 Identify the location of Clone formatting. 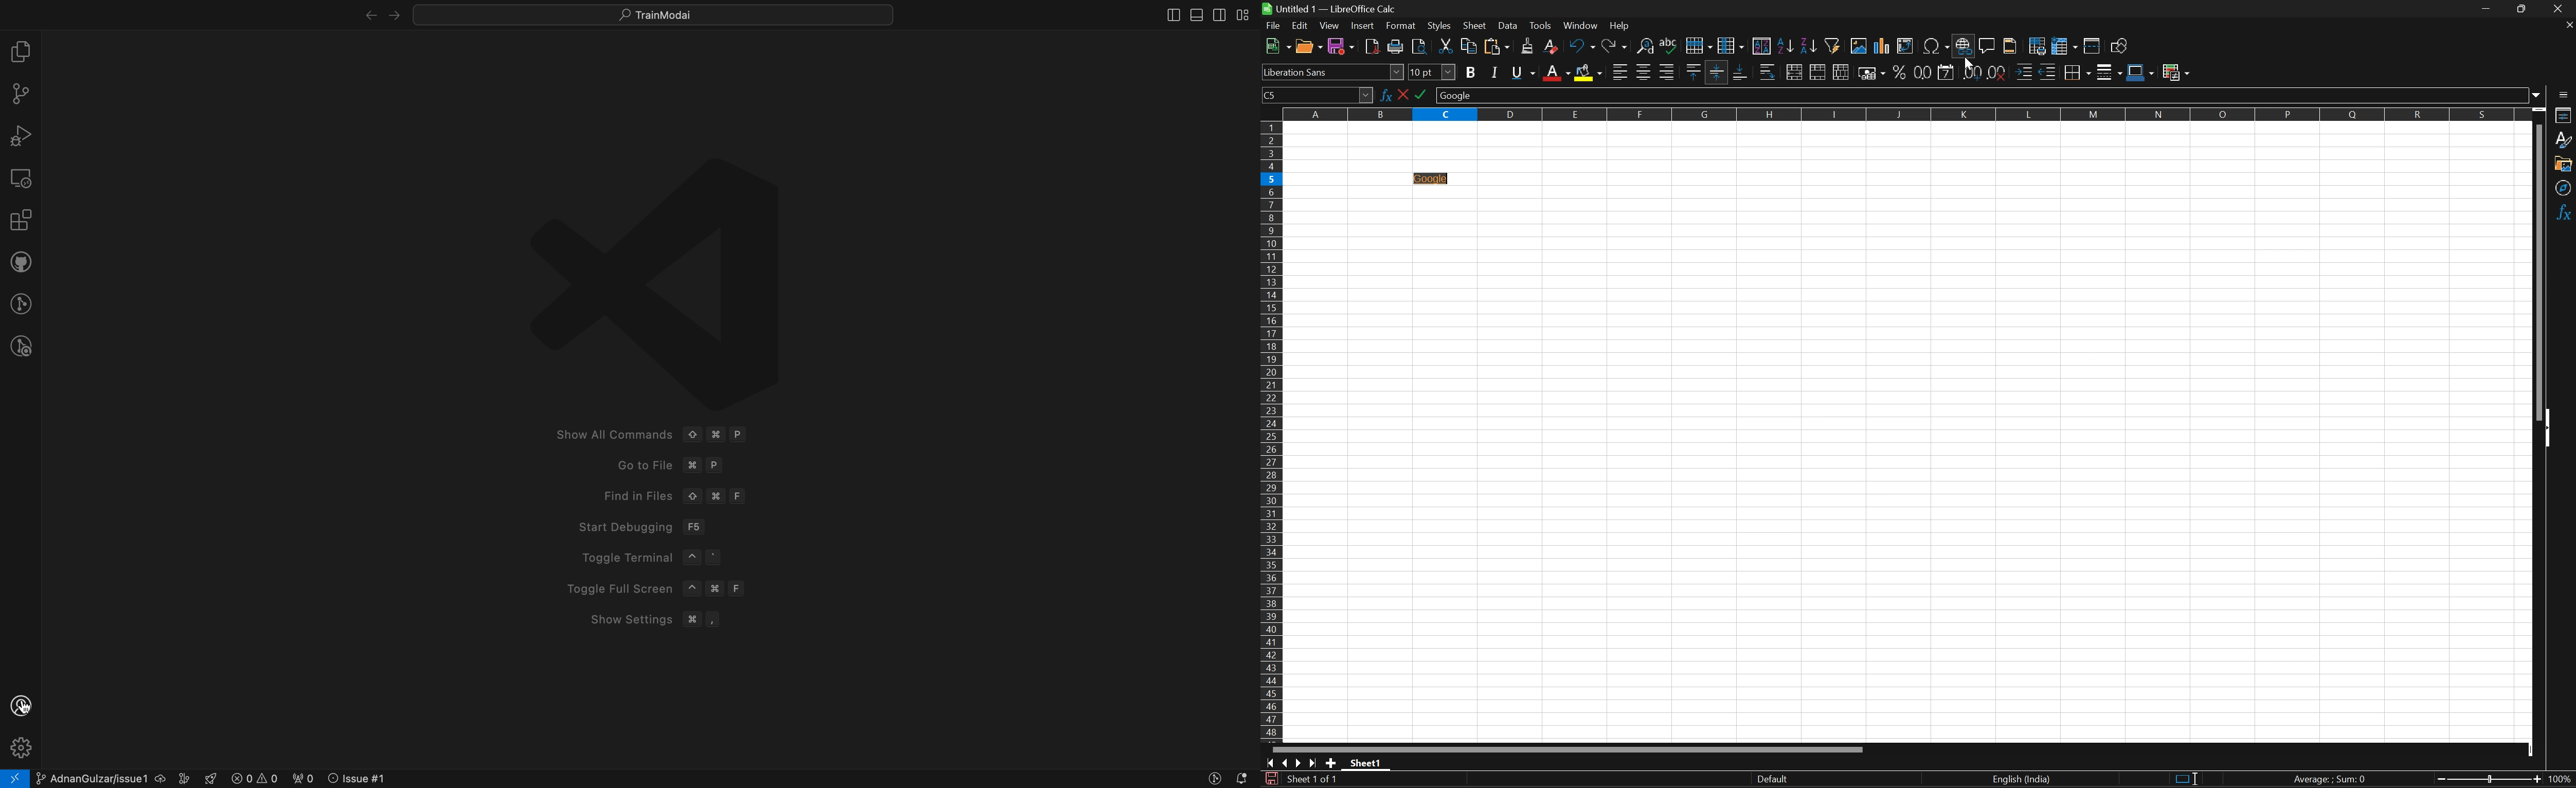
(1528, 46).